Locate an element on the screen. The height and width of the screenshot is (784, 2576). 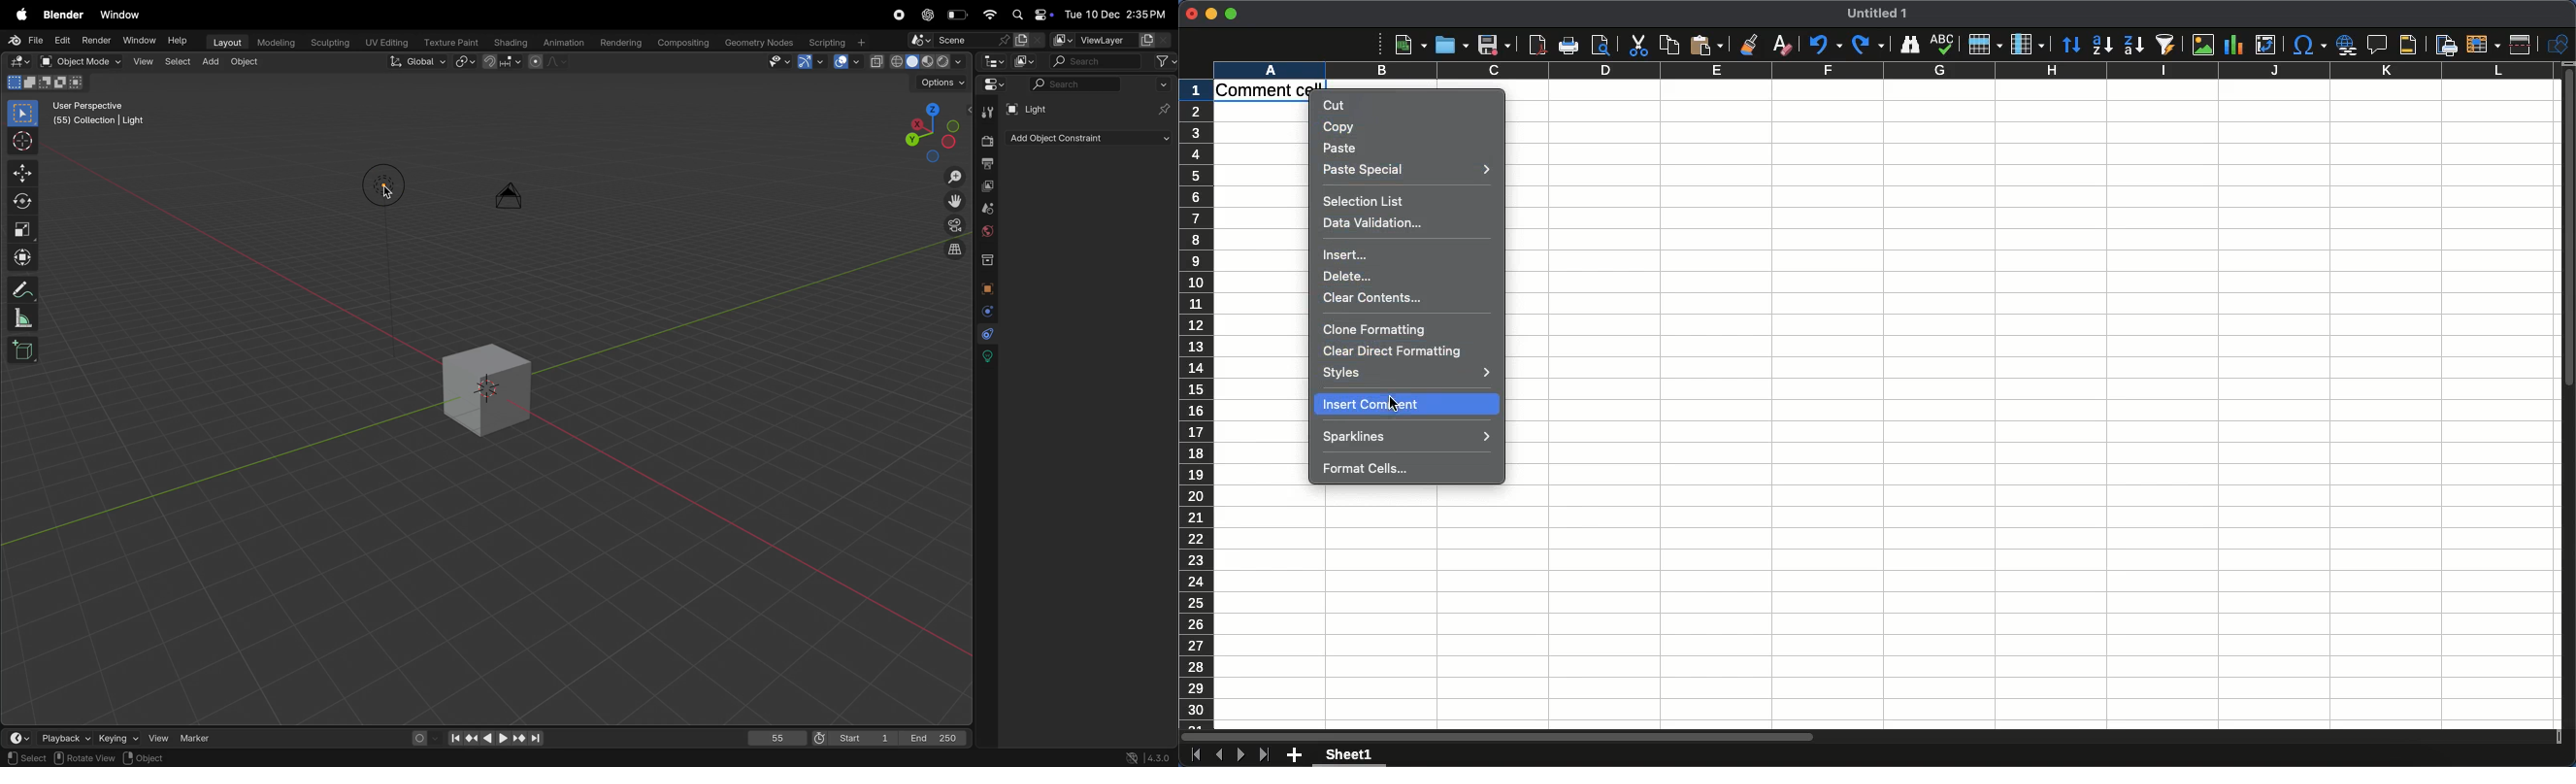
Zoom is located at coordinates (957, 179).